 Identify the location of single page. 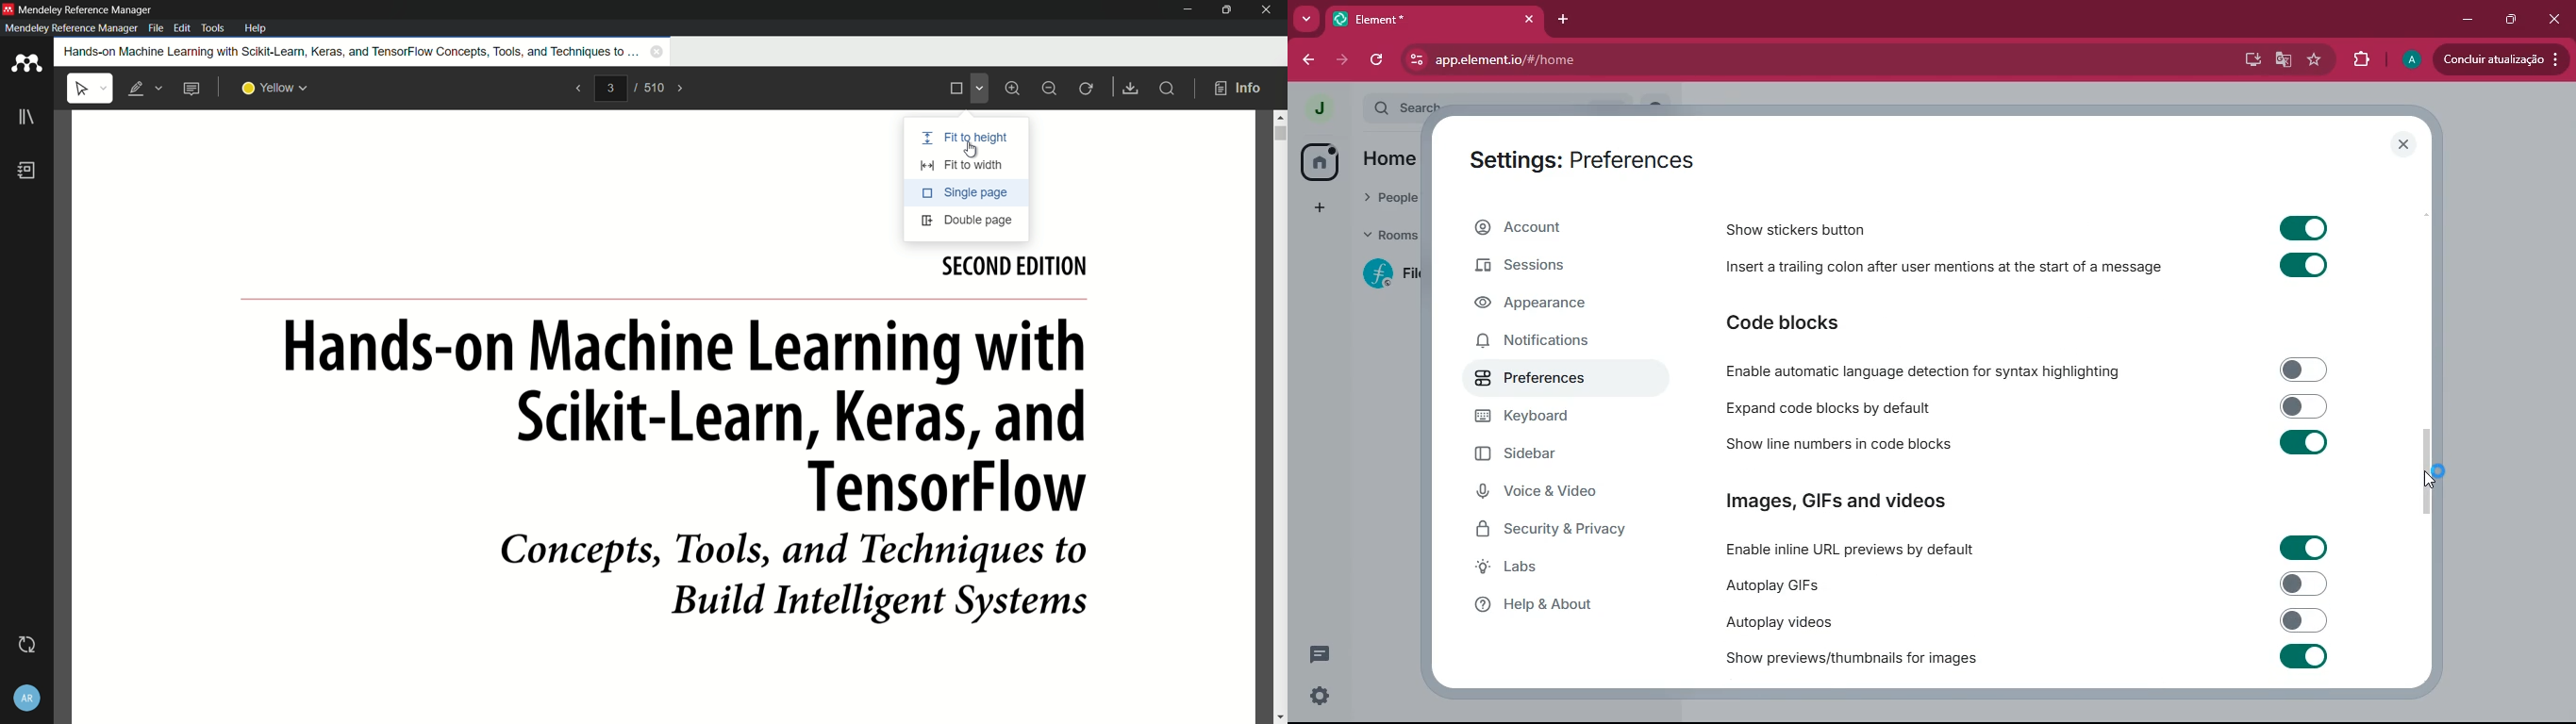
(967, 192).